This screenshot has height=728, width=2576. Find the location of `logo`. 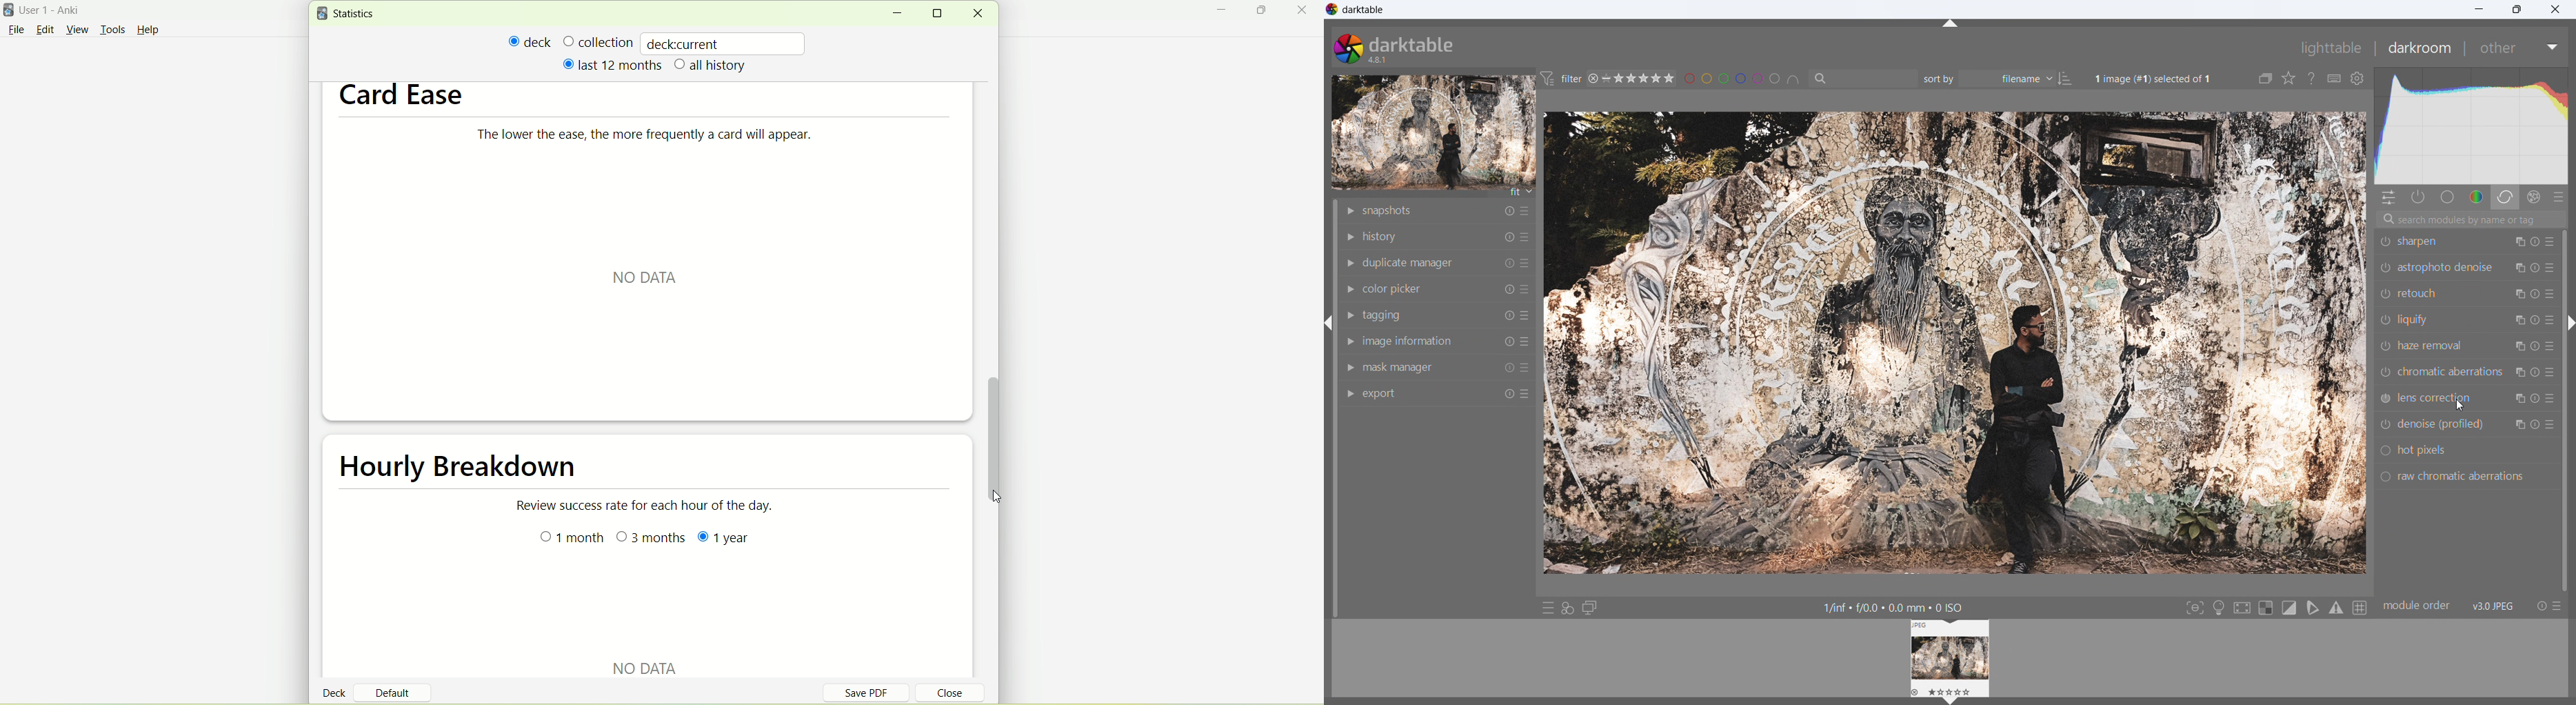

logo is located at coordinates (1332, 9).